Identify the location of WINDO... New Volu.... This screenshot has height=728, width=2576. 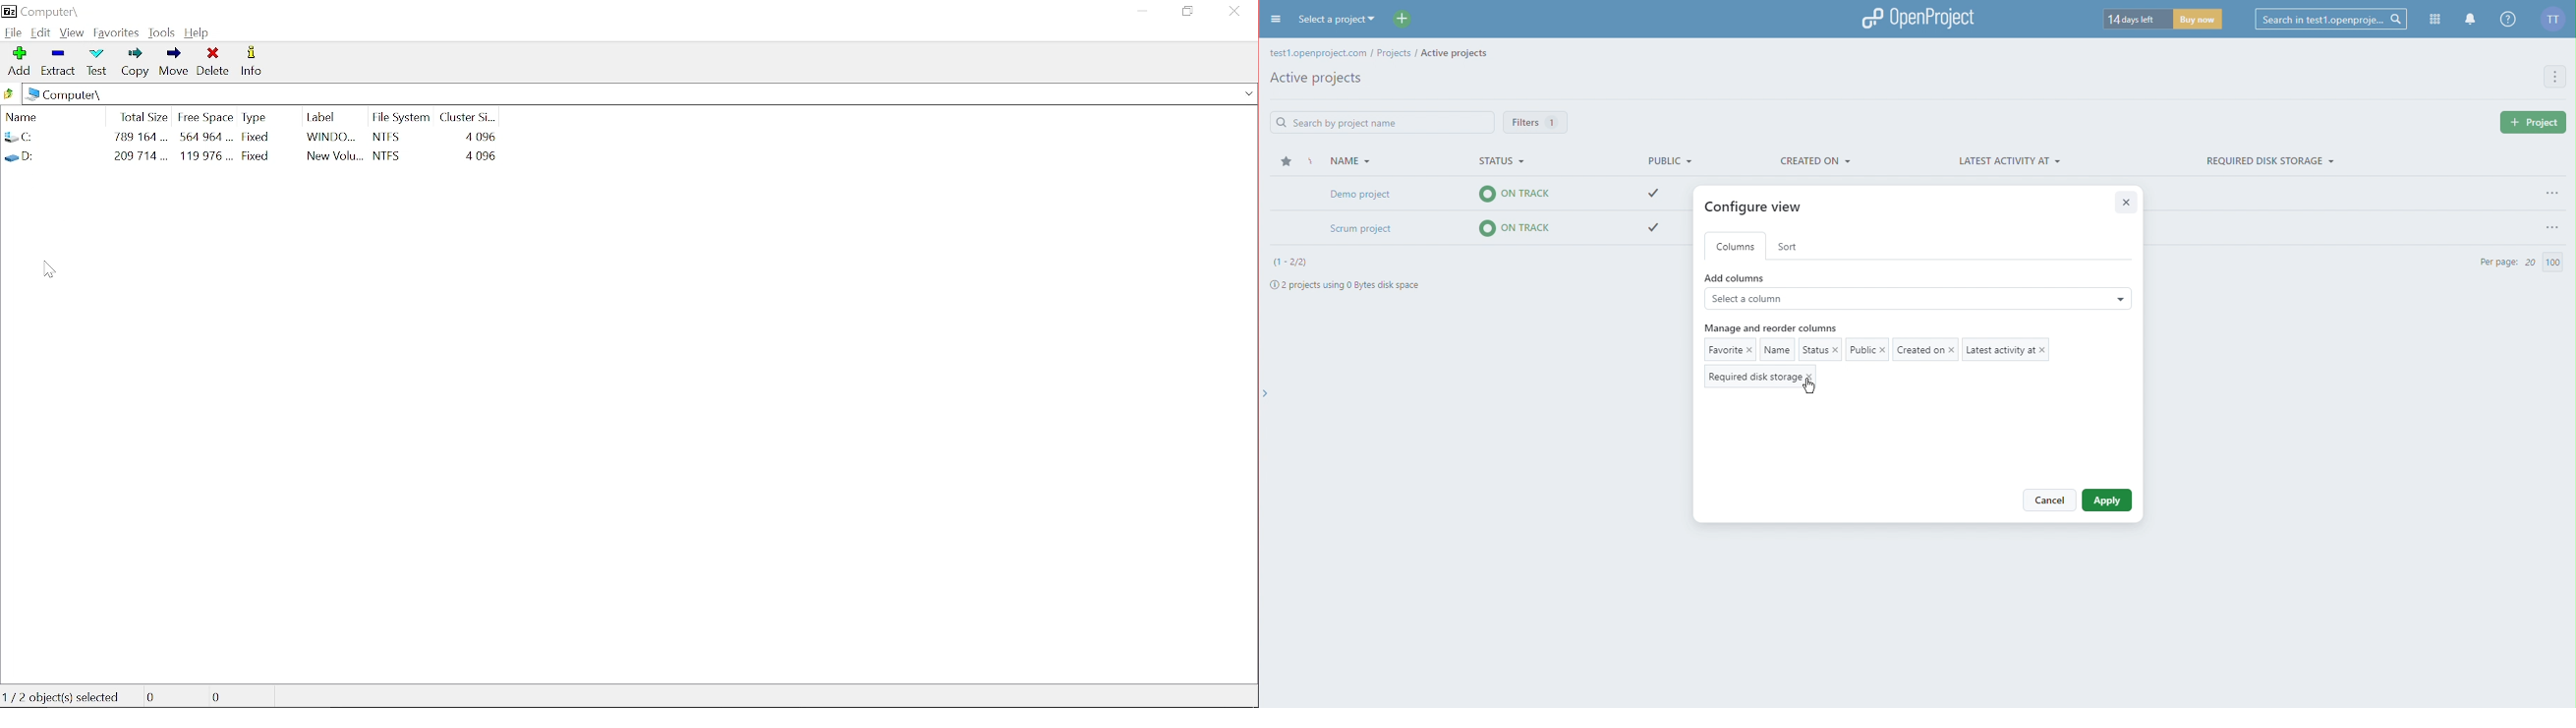
(335, 148).